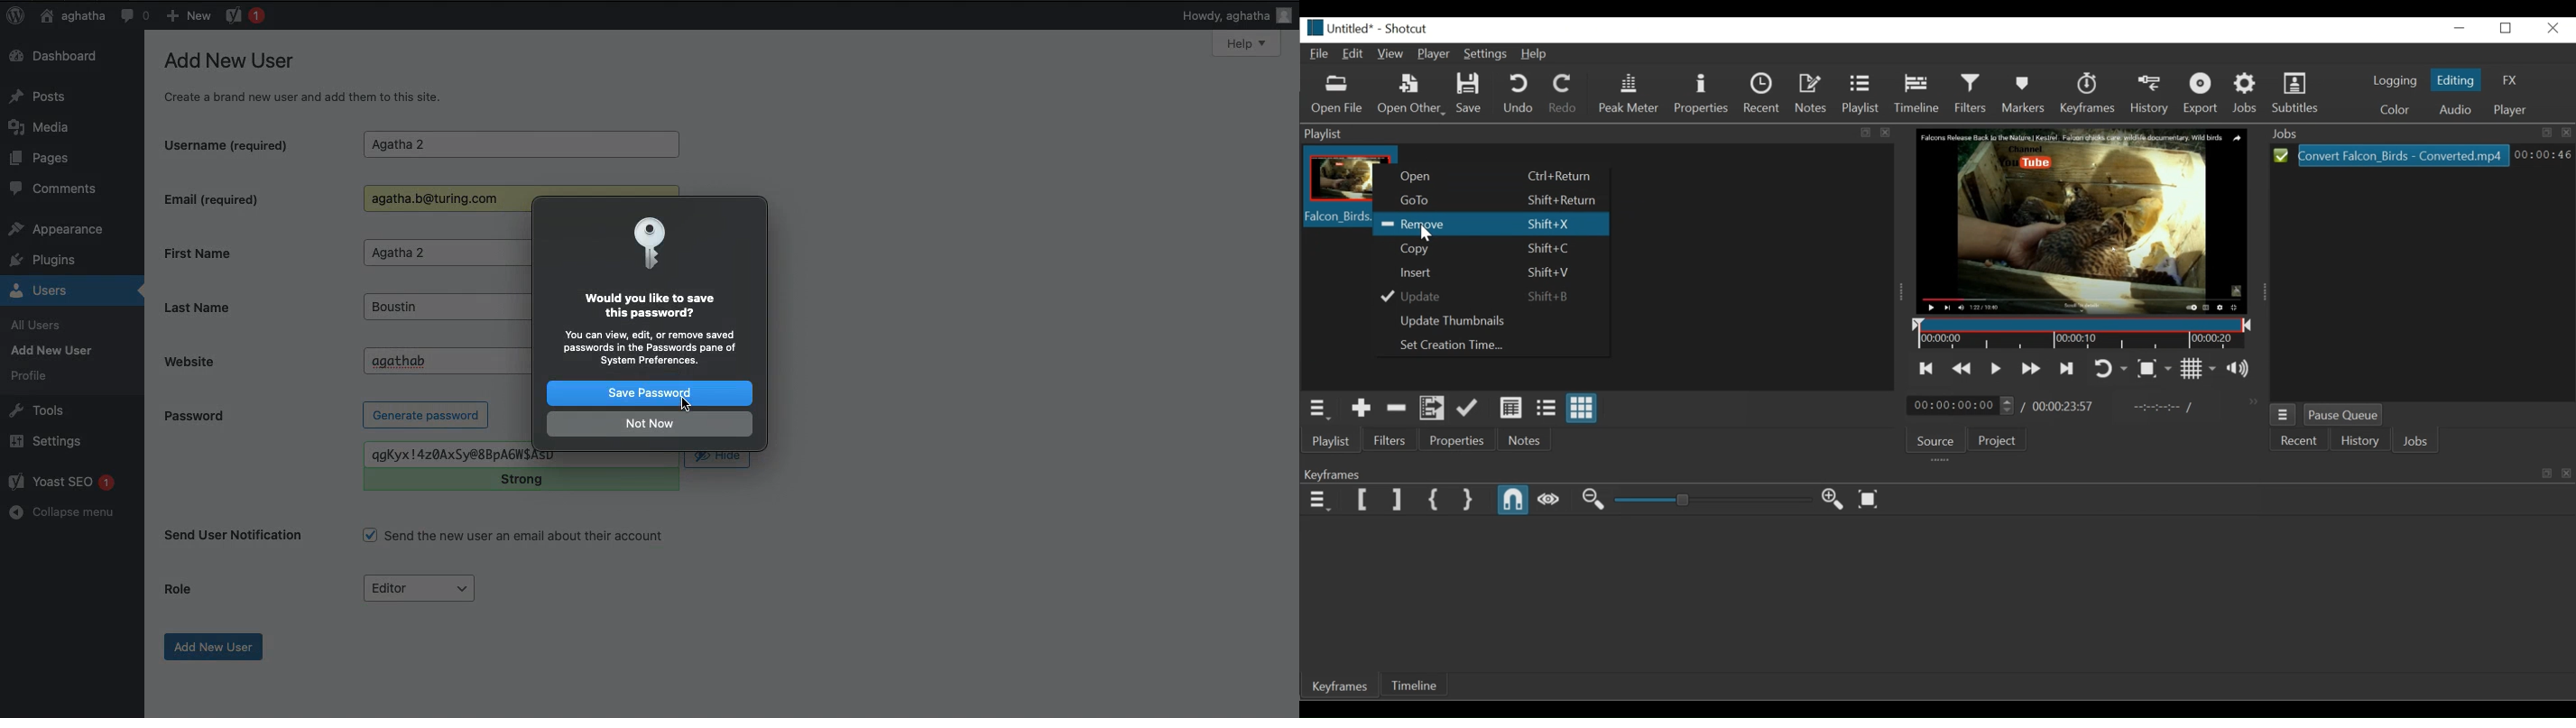 Image resolution: width=2576 pixels, height=728 pixels. I want to click on Set Creation Time, so click(1489, 344).